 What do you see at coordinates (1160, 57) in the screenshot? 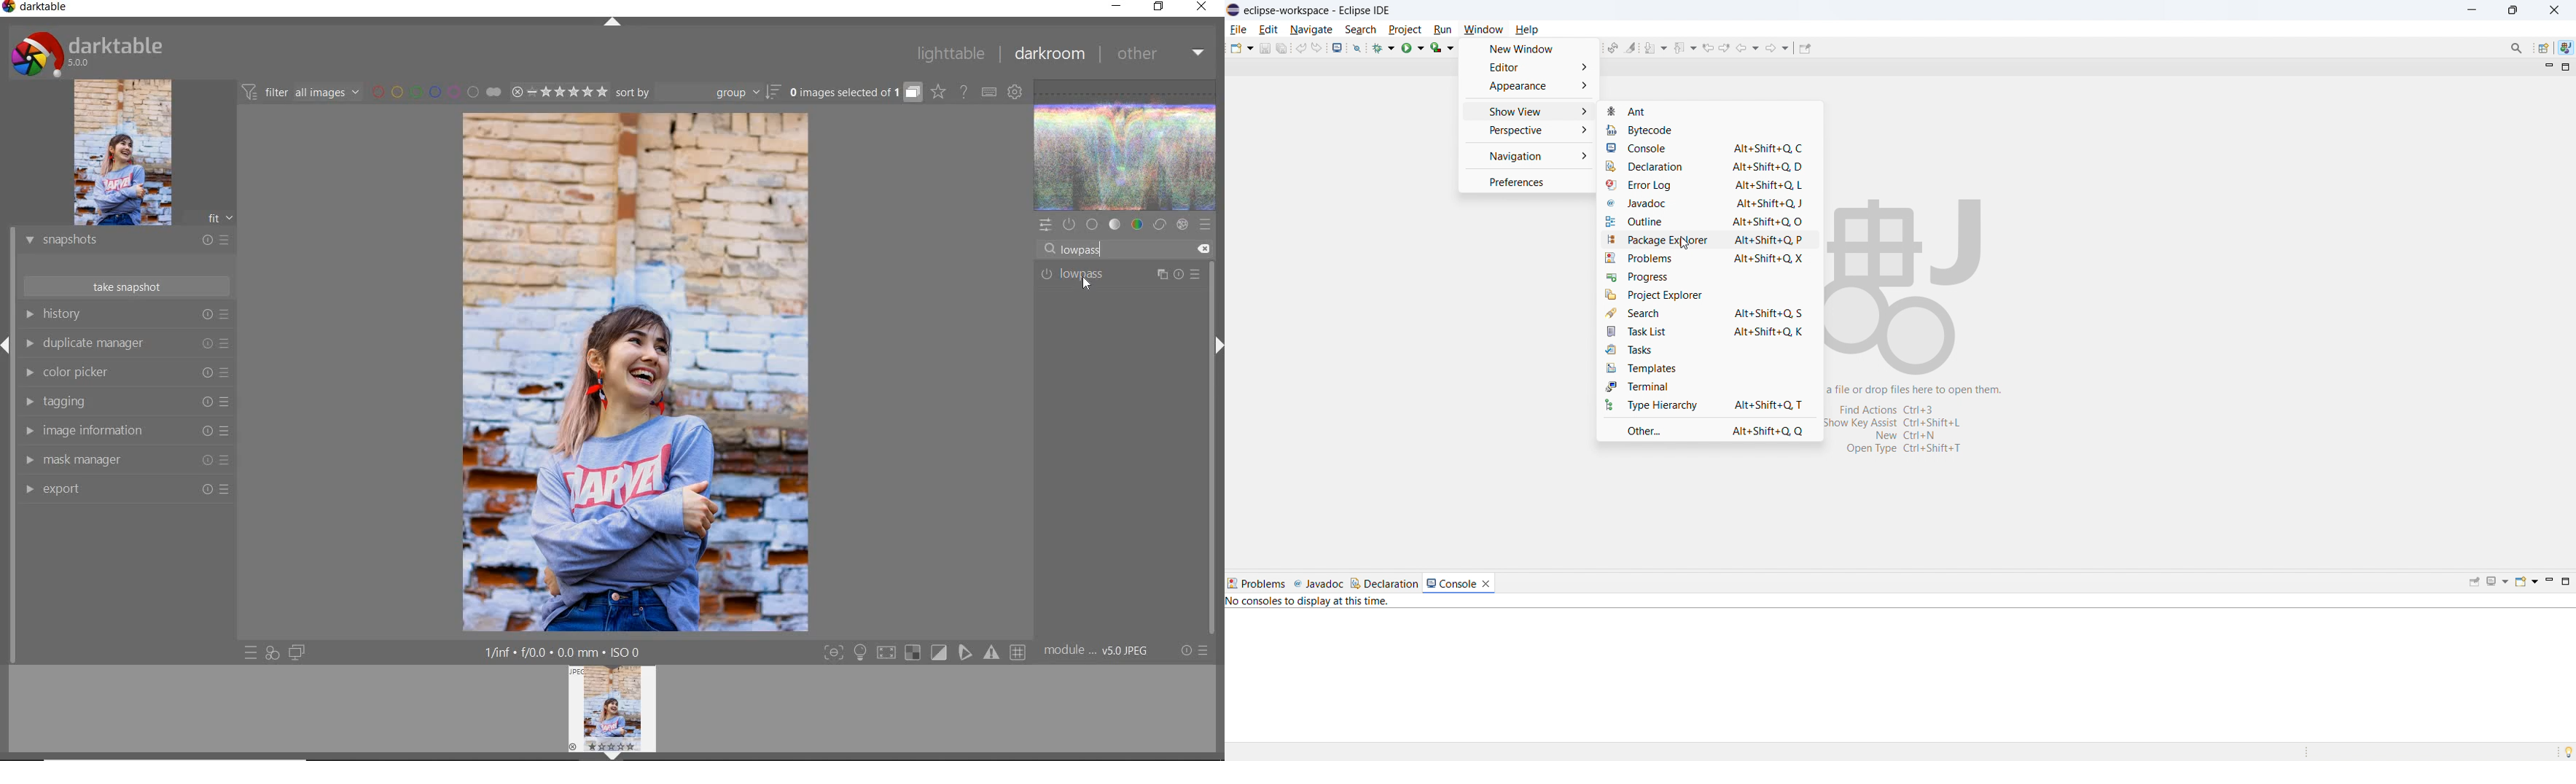
I see `other` at bounding box center [1160, 57].